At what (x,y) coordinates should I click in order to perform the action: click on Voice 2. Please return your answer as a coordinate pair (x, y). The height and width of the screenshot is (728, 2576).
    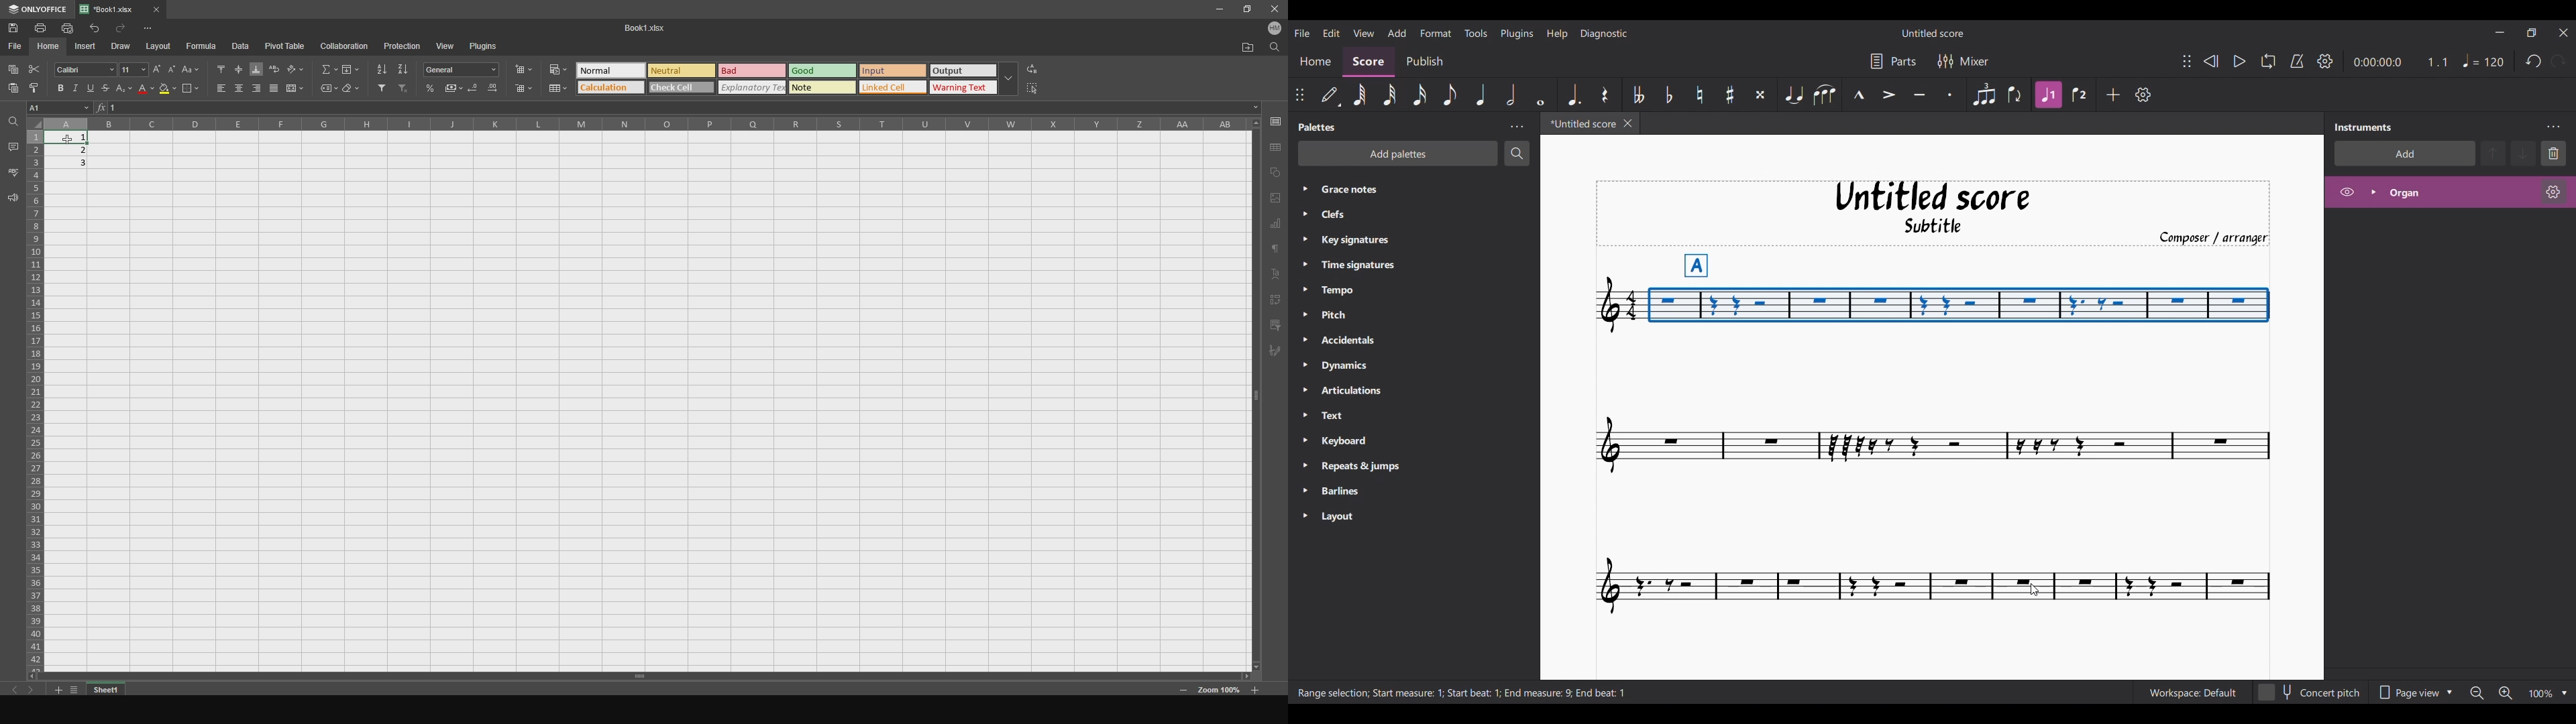
    Looking at the image, I should click on (2079, 95).